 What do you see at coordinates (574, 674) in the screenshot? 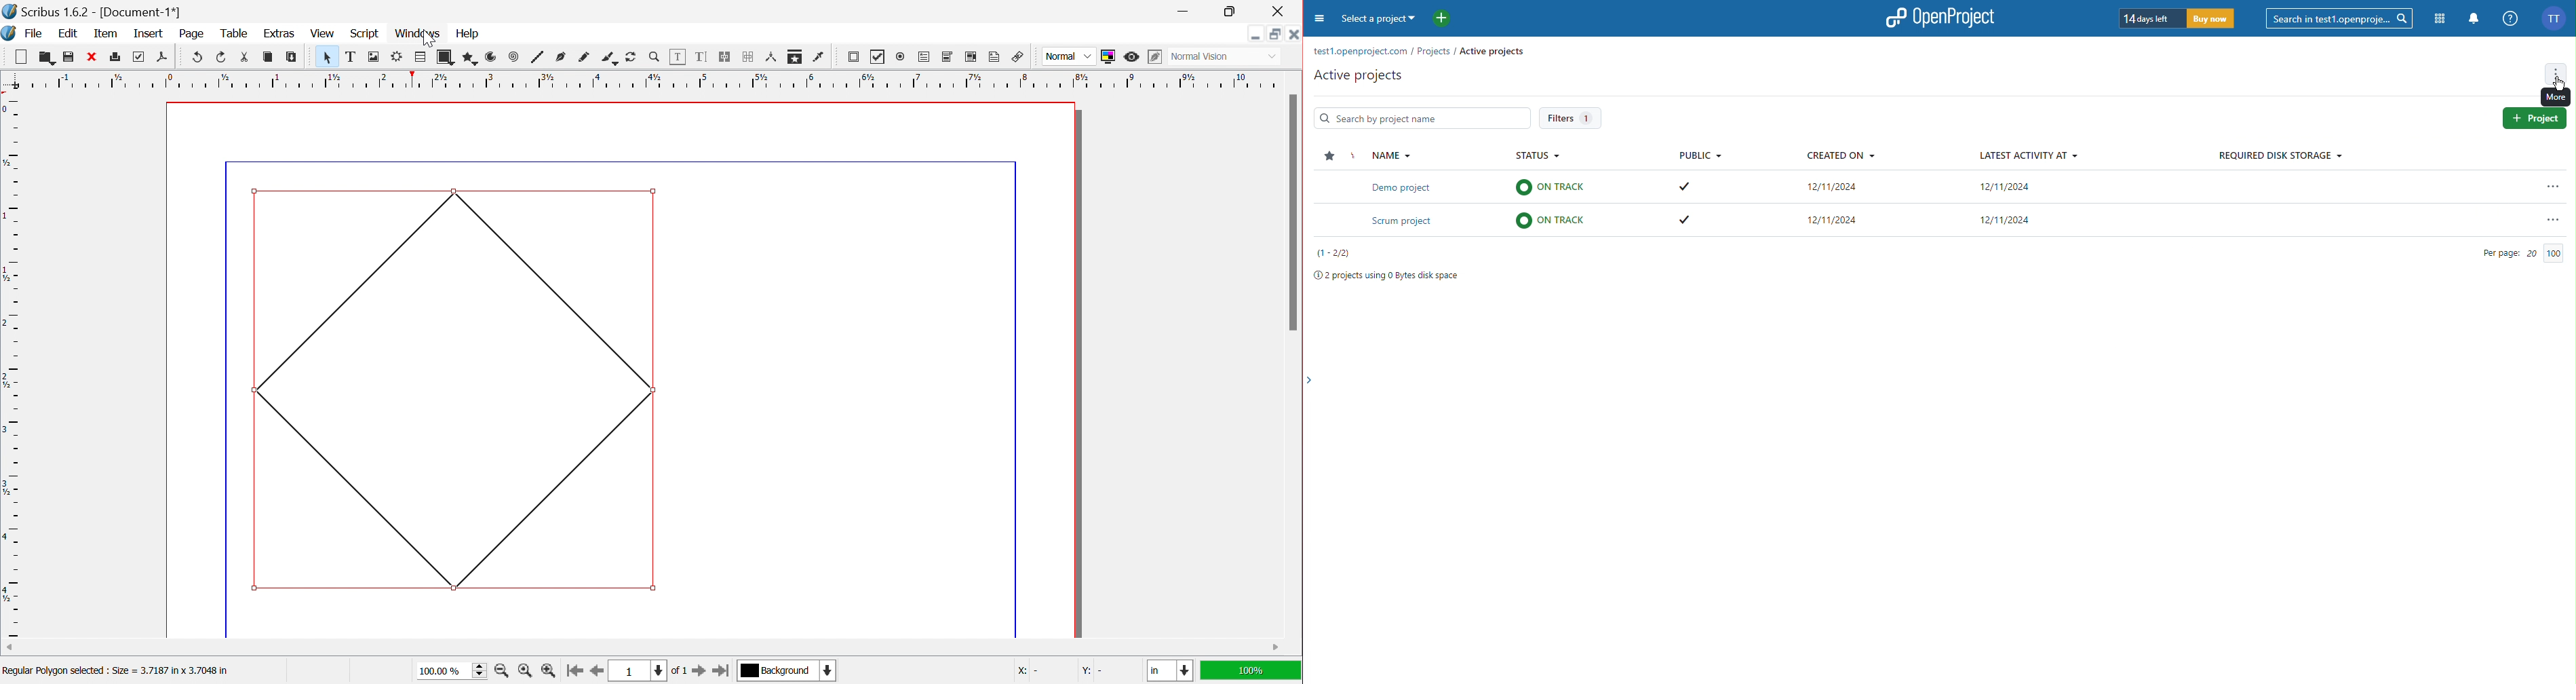
I see `Go to the first page` at bounding box center [574, 674].